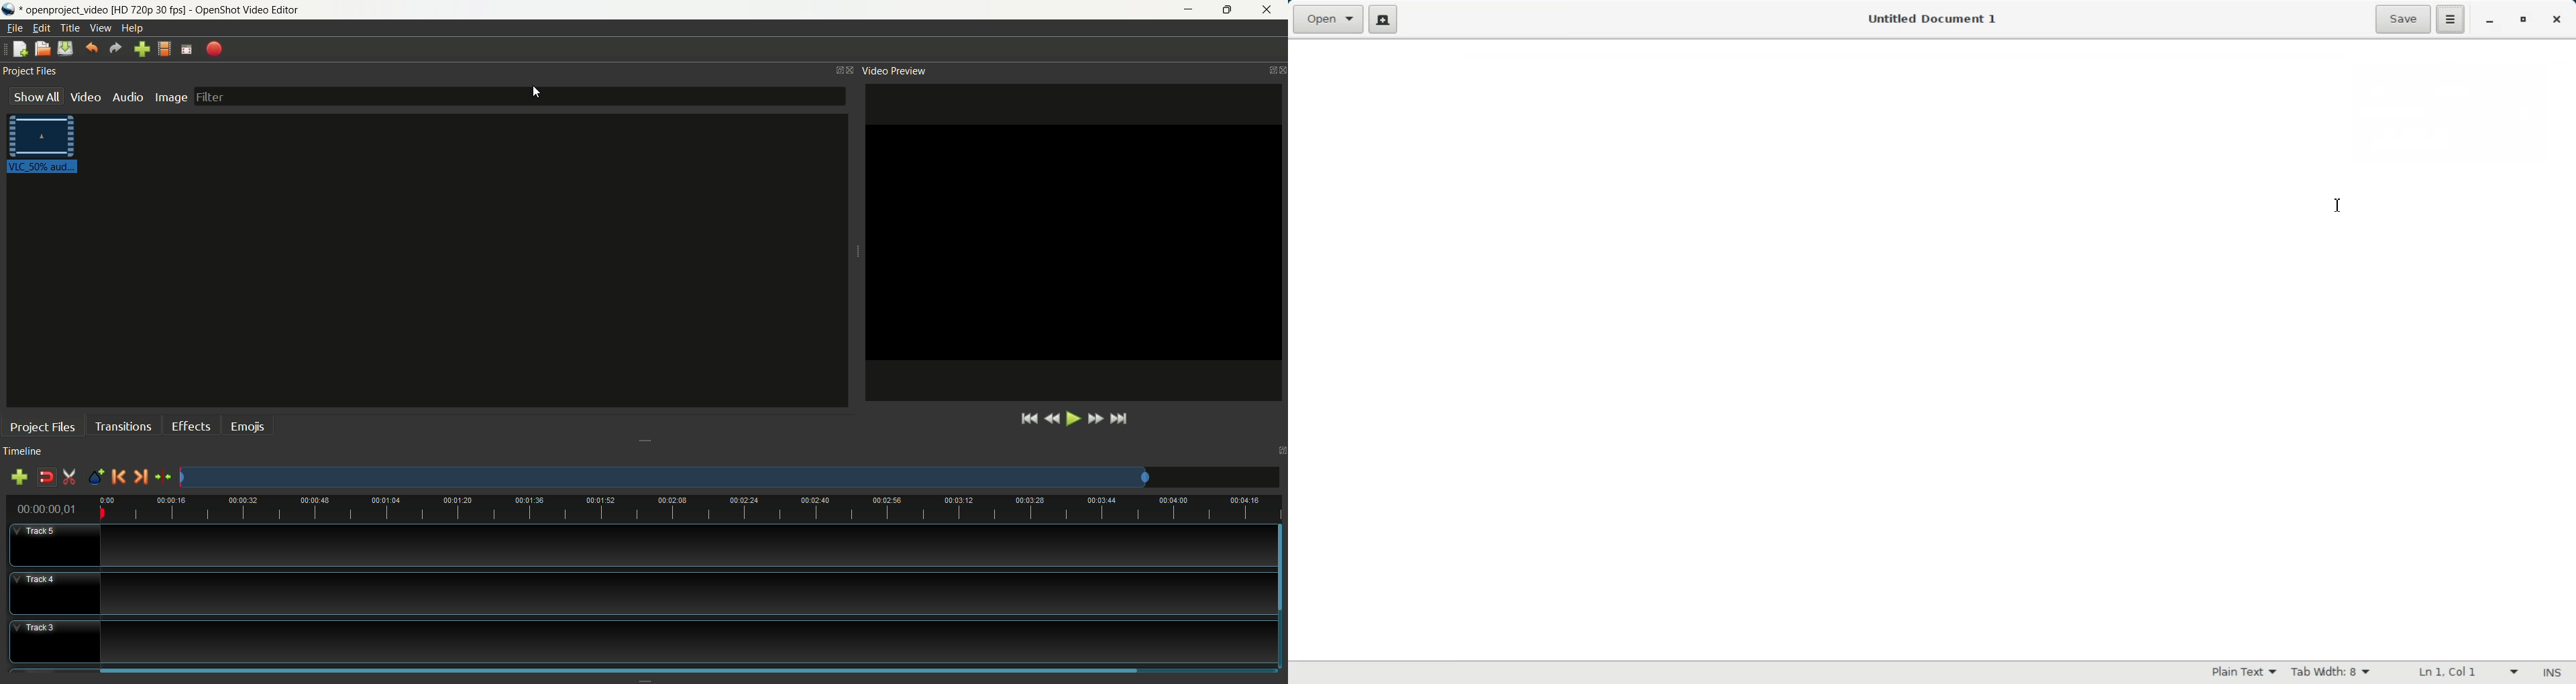  What do you see at coordinates (1230, 11) in the screenshot?
I see `maximize` at bounding box center [1230, 11].